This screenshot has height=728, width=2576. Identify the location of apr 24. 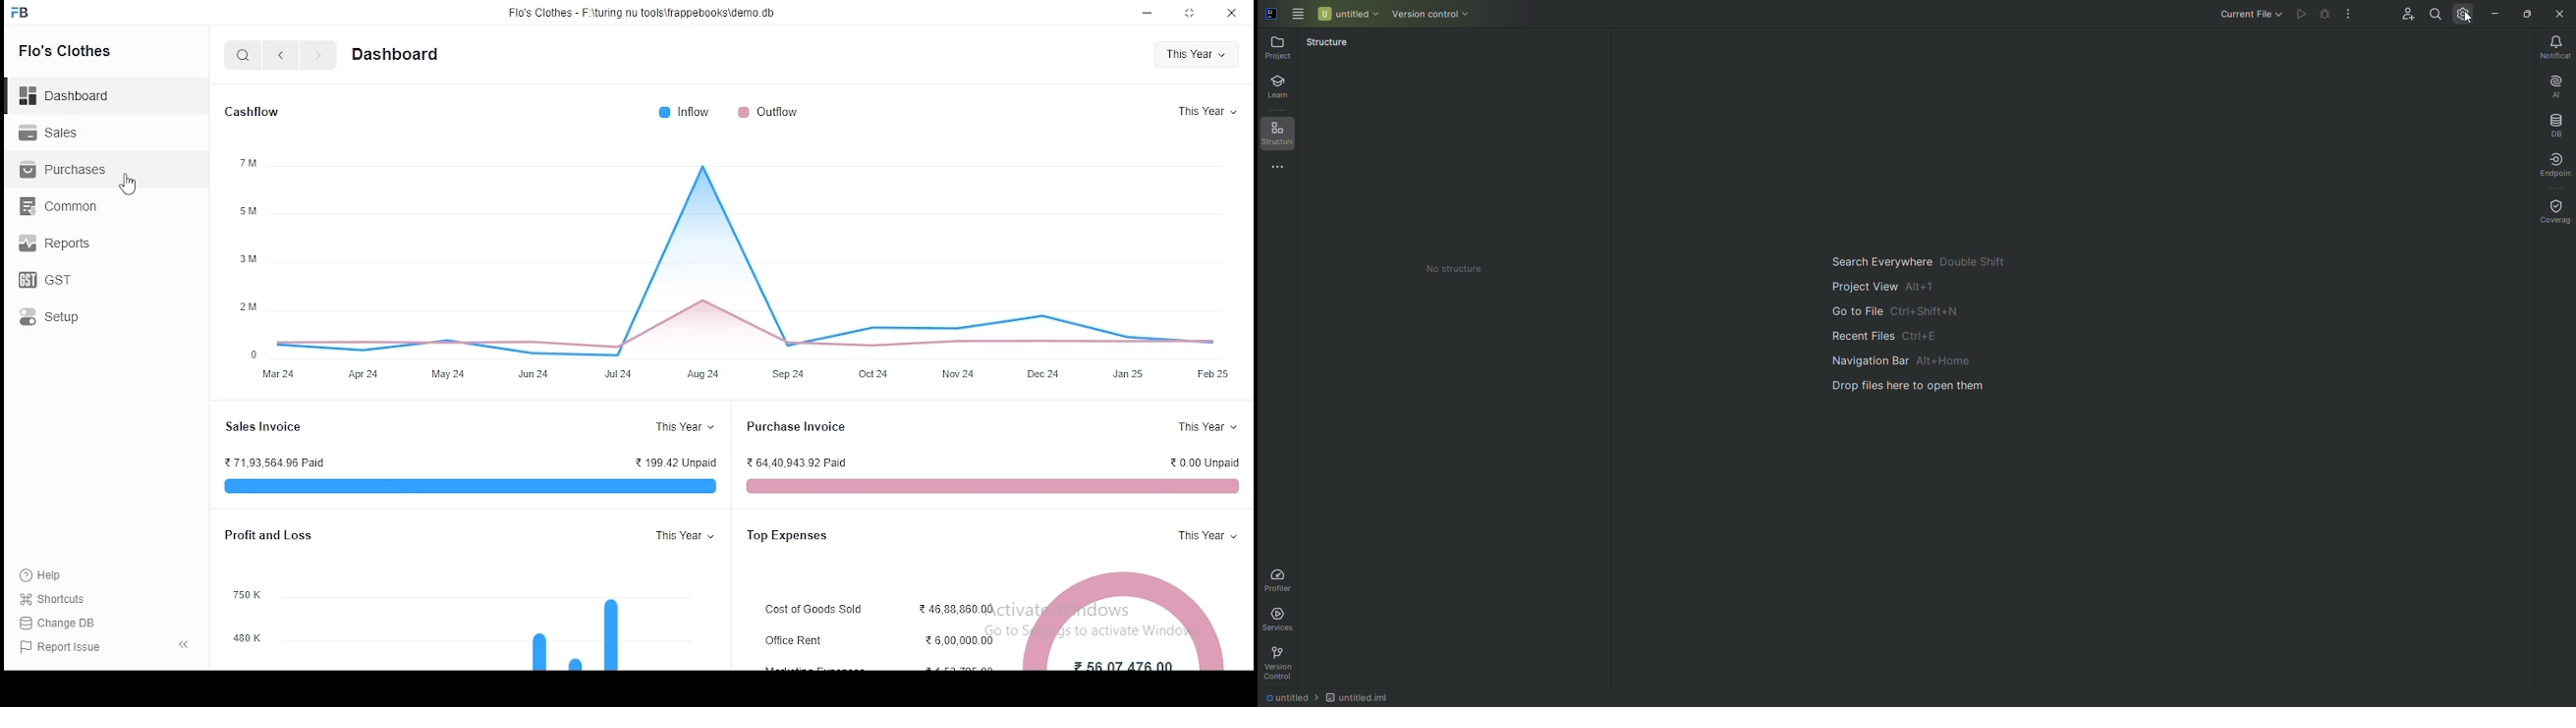
(365, 375).